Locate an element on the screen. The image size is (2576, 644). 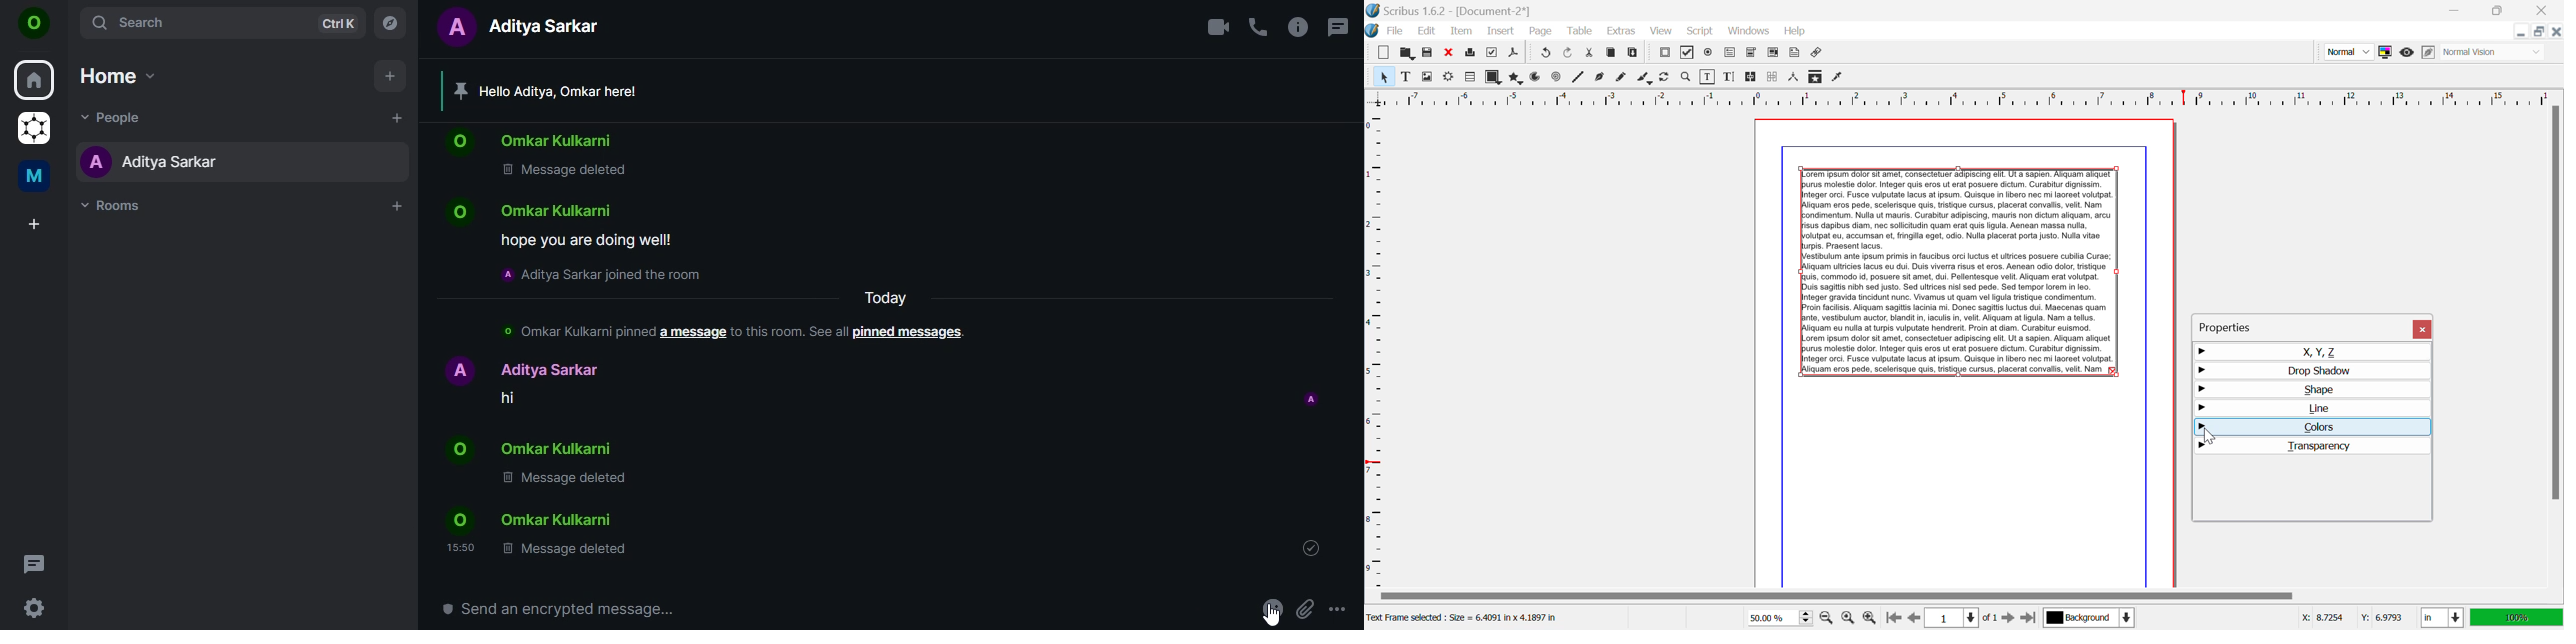
X, Y, Z is located at coordinates (2312, 351).